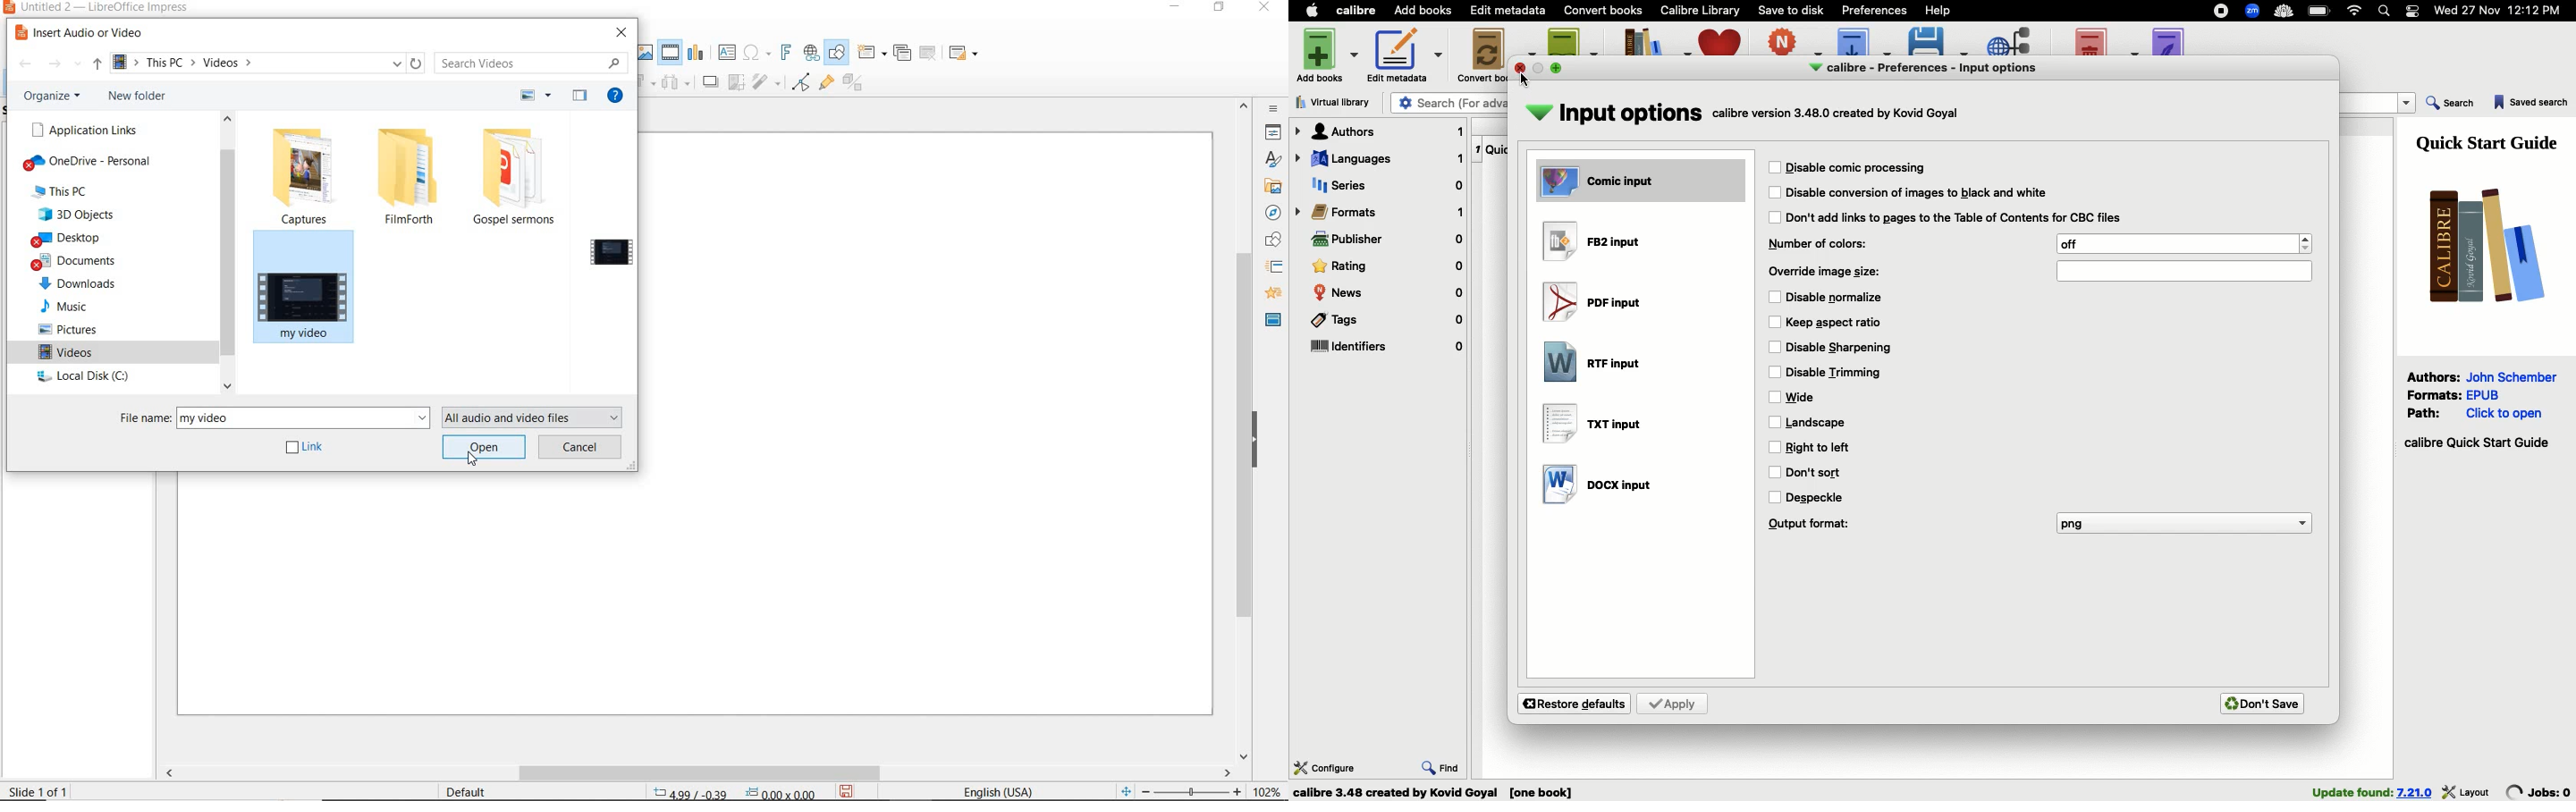 The image size is (2576, 812). I want to click on RESTORE DOWN, so click(1222, 8).